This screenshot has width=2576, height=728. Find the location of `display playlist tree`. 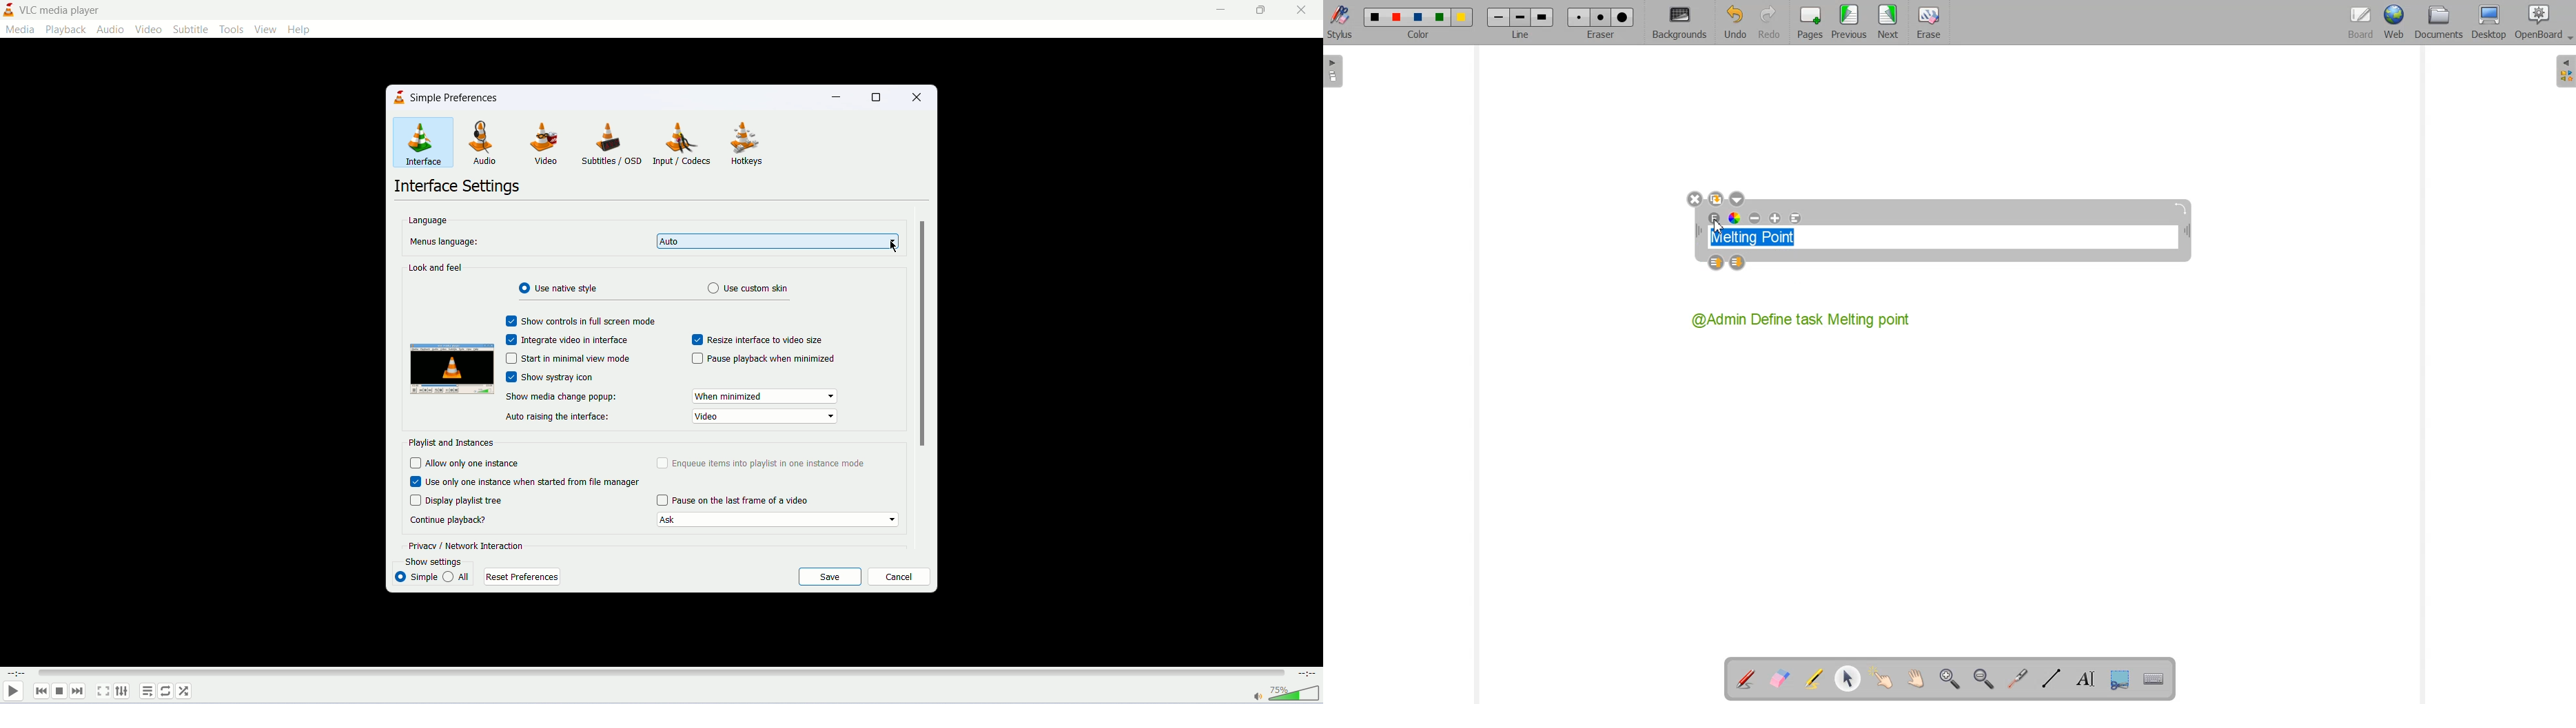

display playlist tree is located at coordinates (458, 500).